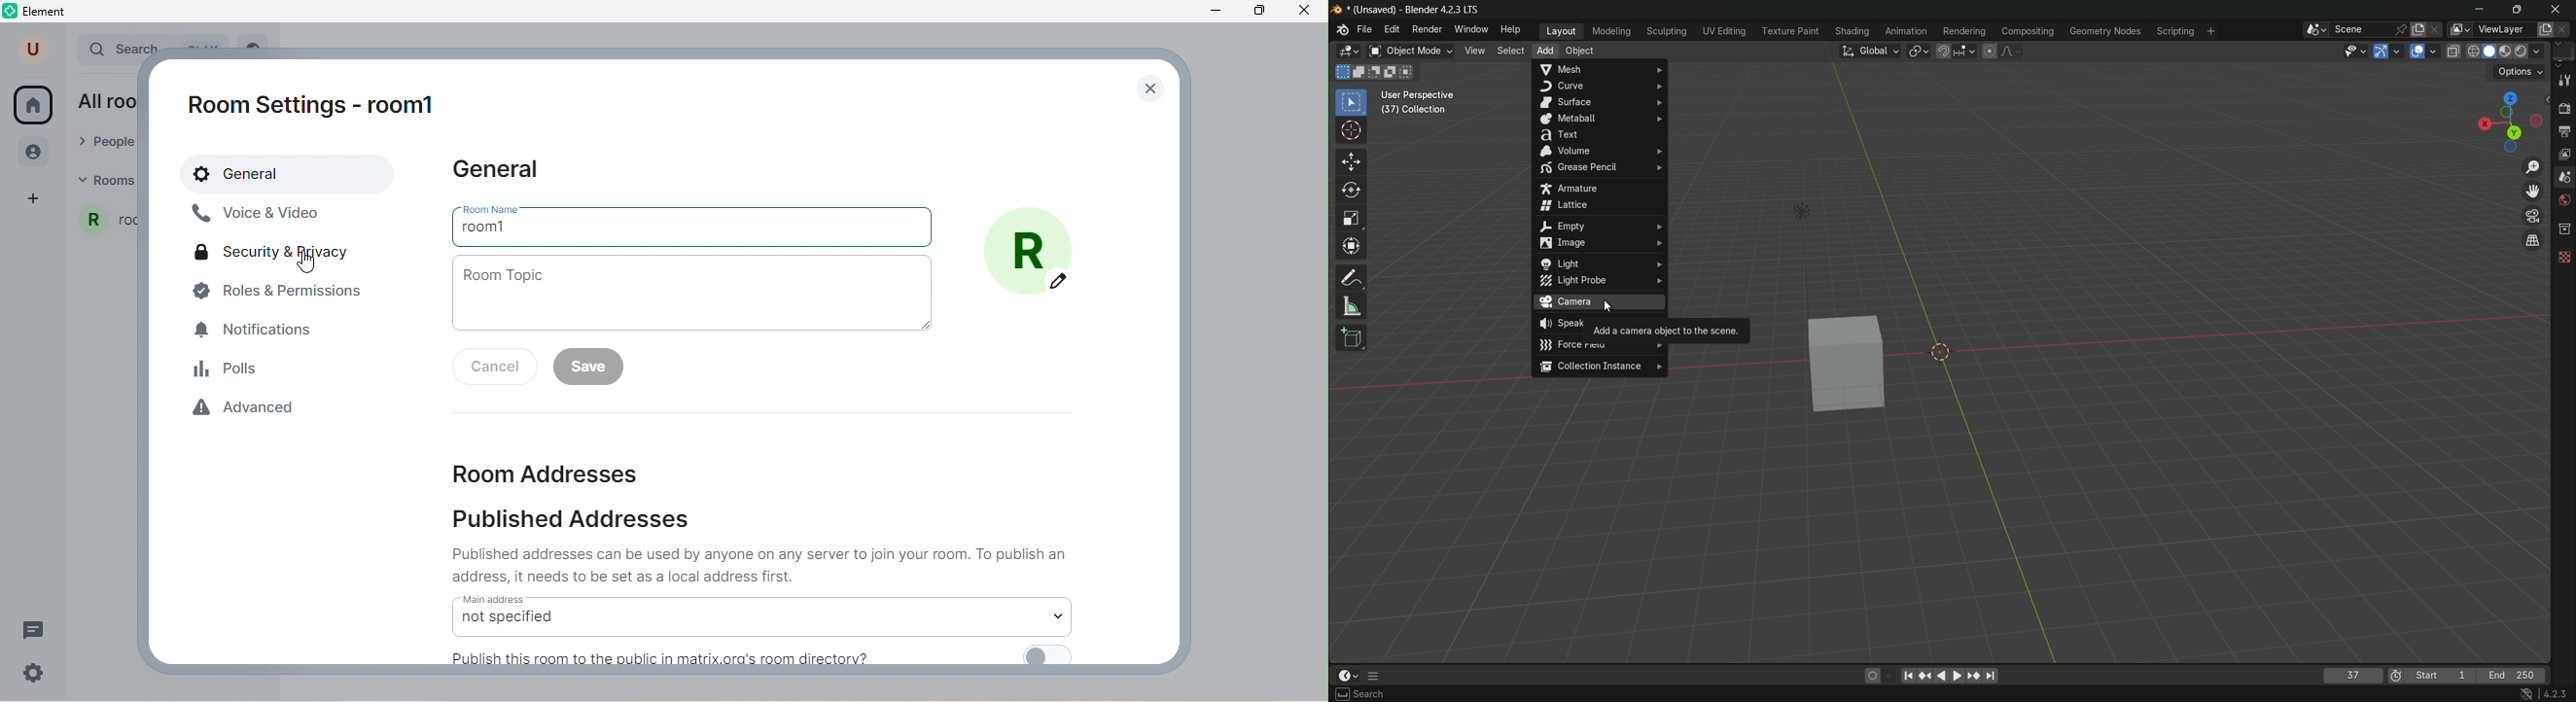 The image size is (2576, 728). Describe the element at coordinates (2562, 154) in the screenshot. I see `view layer` at that location.